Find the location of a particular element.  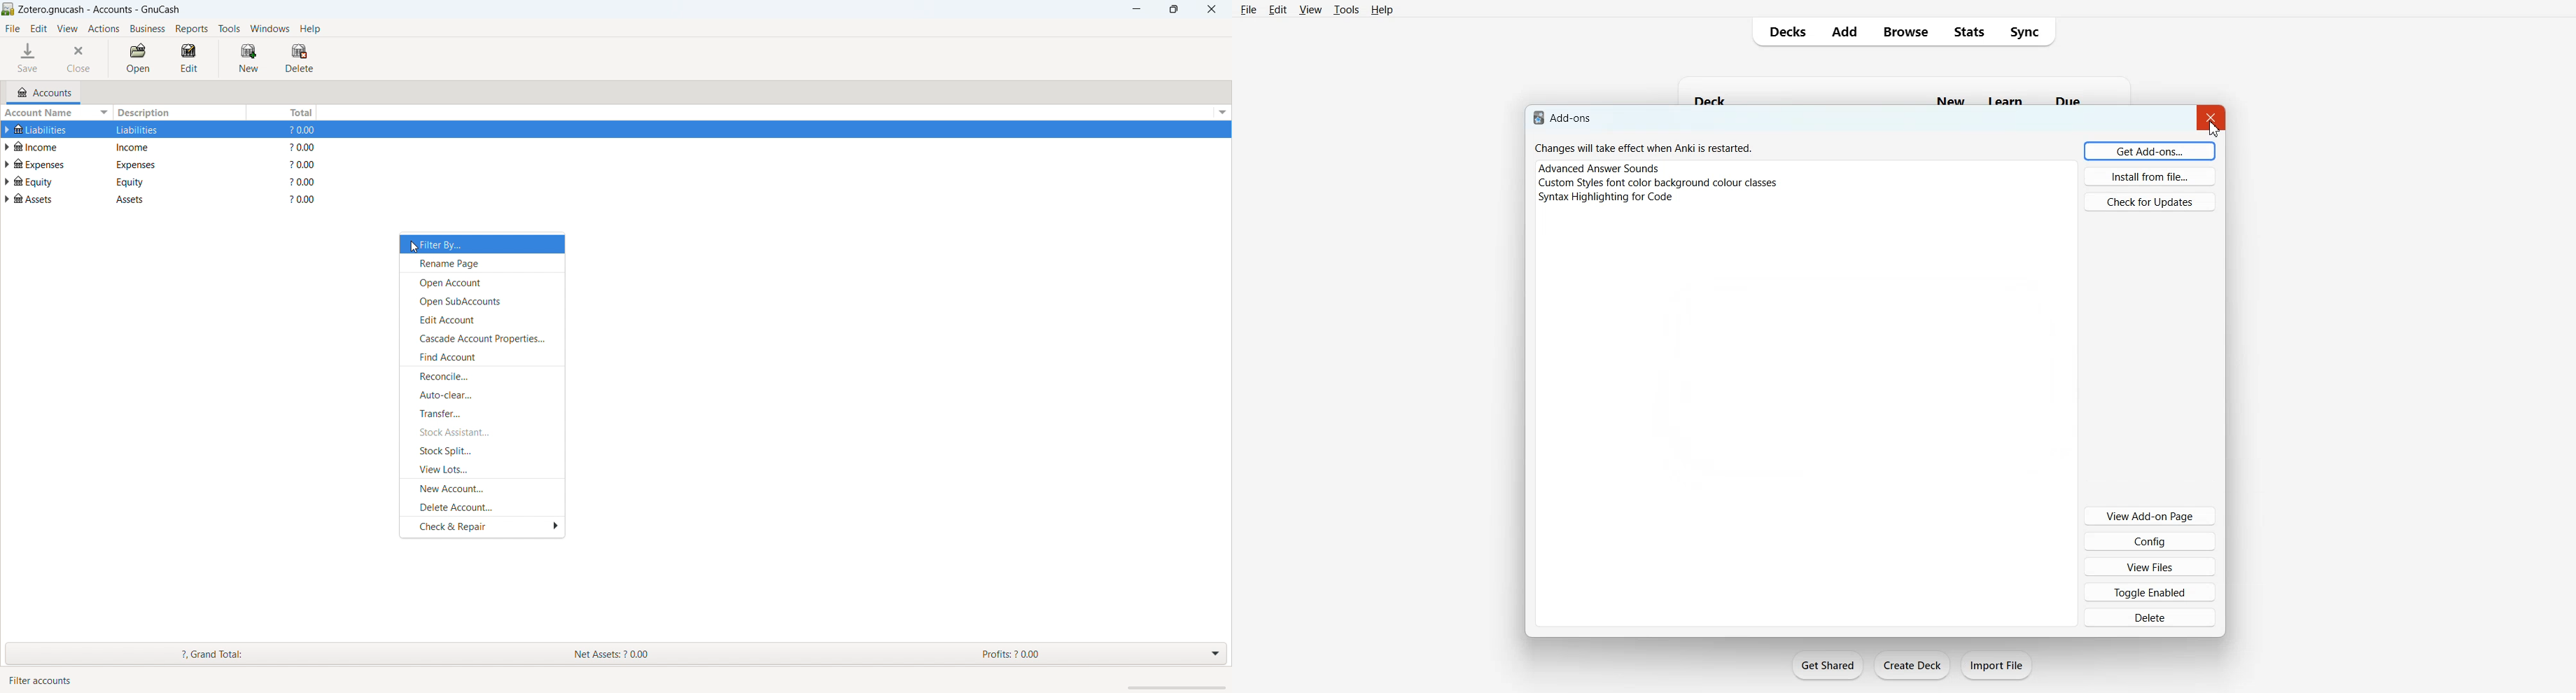

$0.00 is located at coordinates (306, 147).